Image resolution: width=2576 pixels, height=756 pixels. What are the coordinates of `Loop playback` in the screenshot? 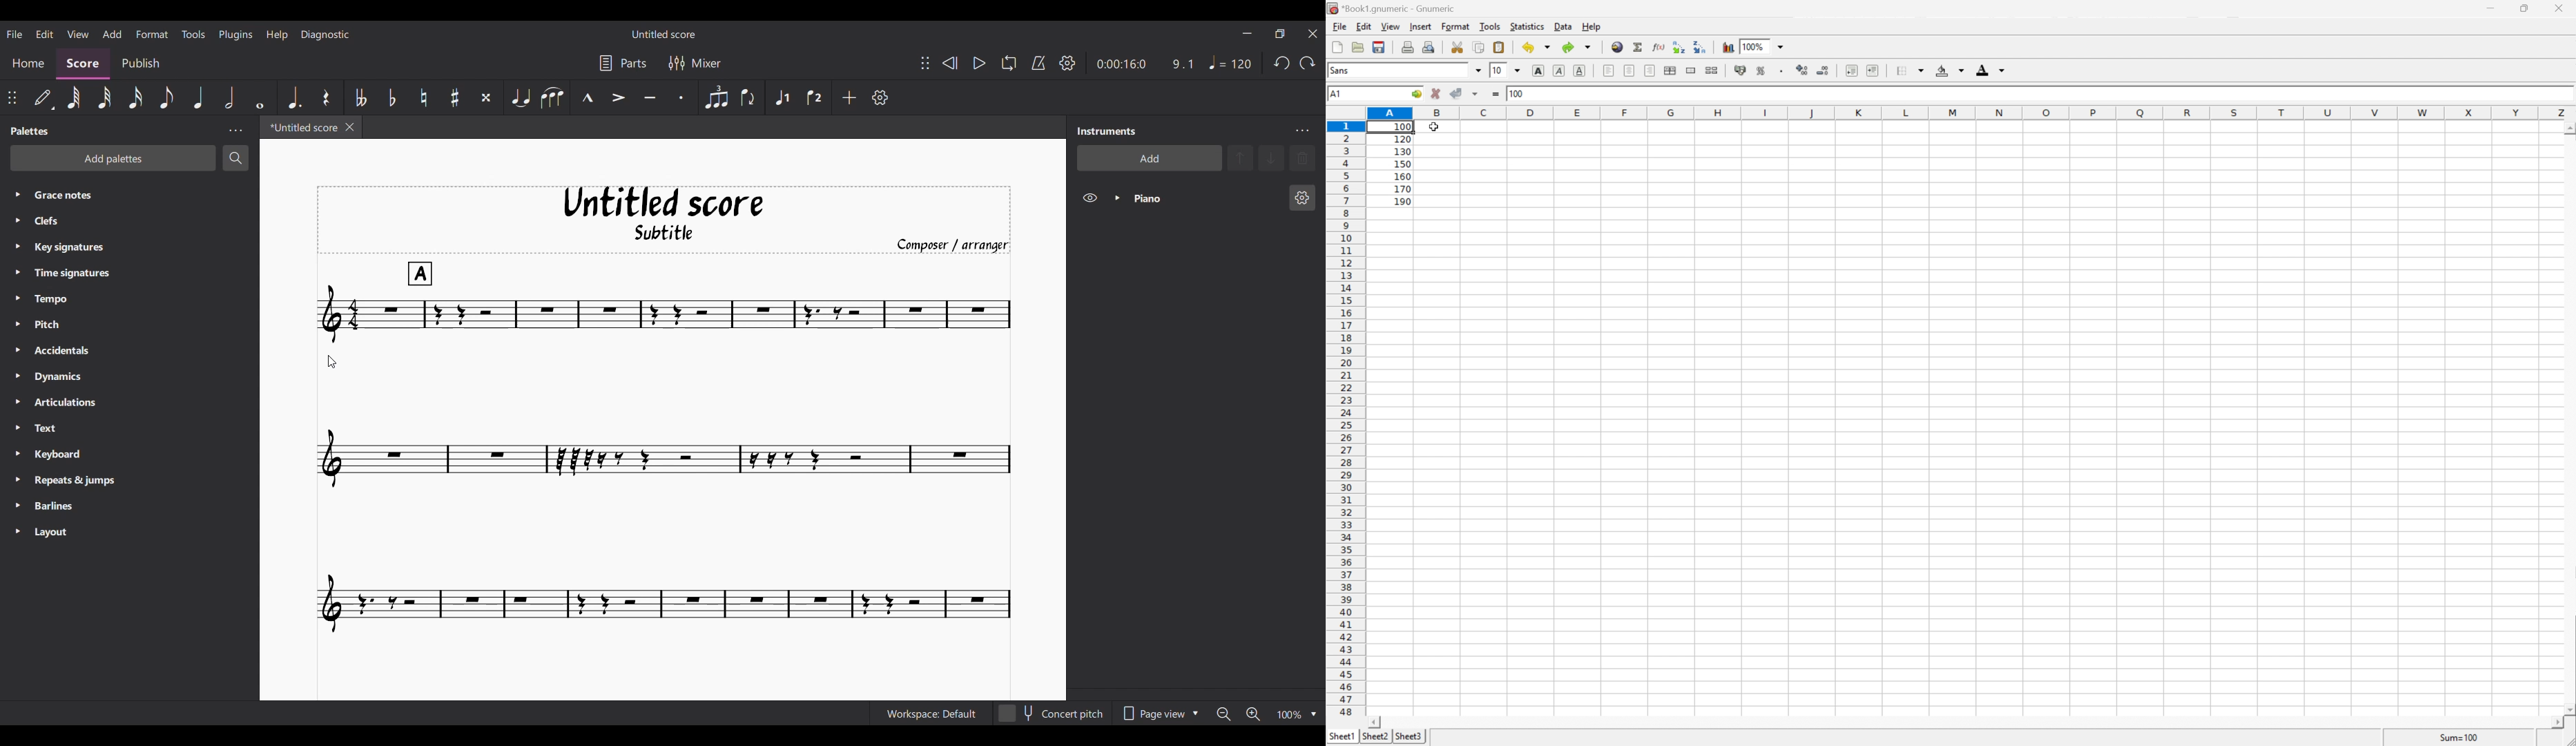 It's located at (1009, 63).